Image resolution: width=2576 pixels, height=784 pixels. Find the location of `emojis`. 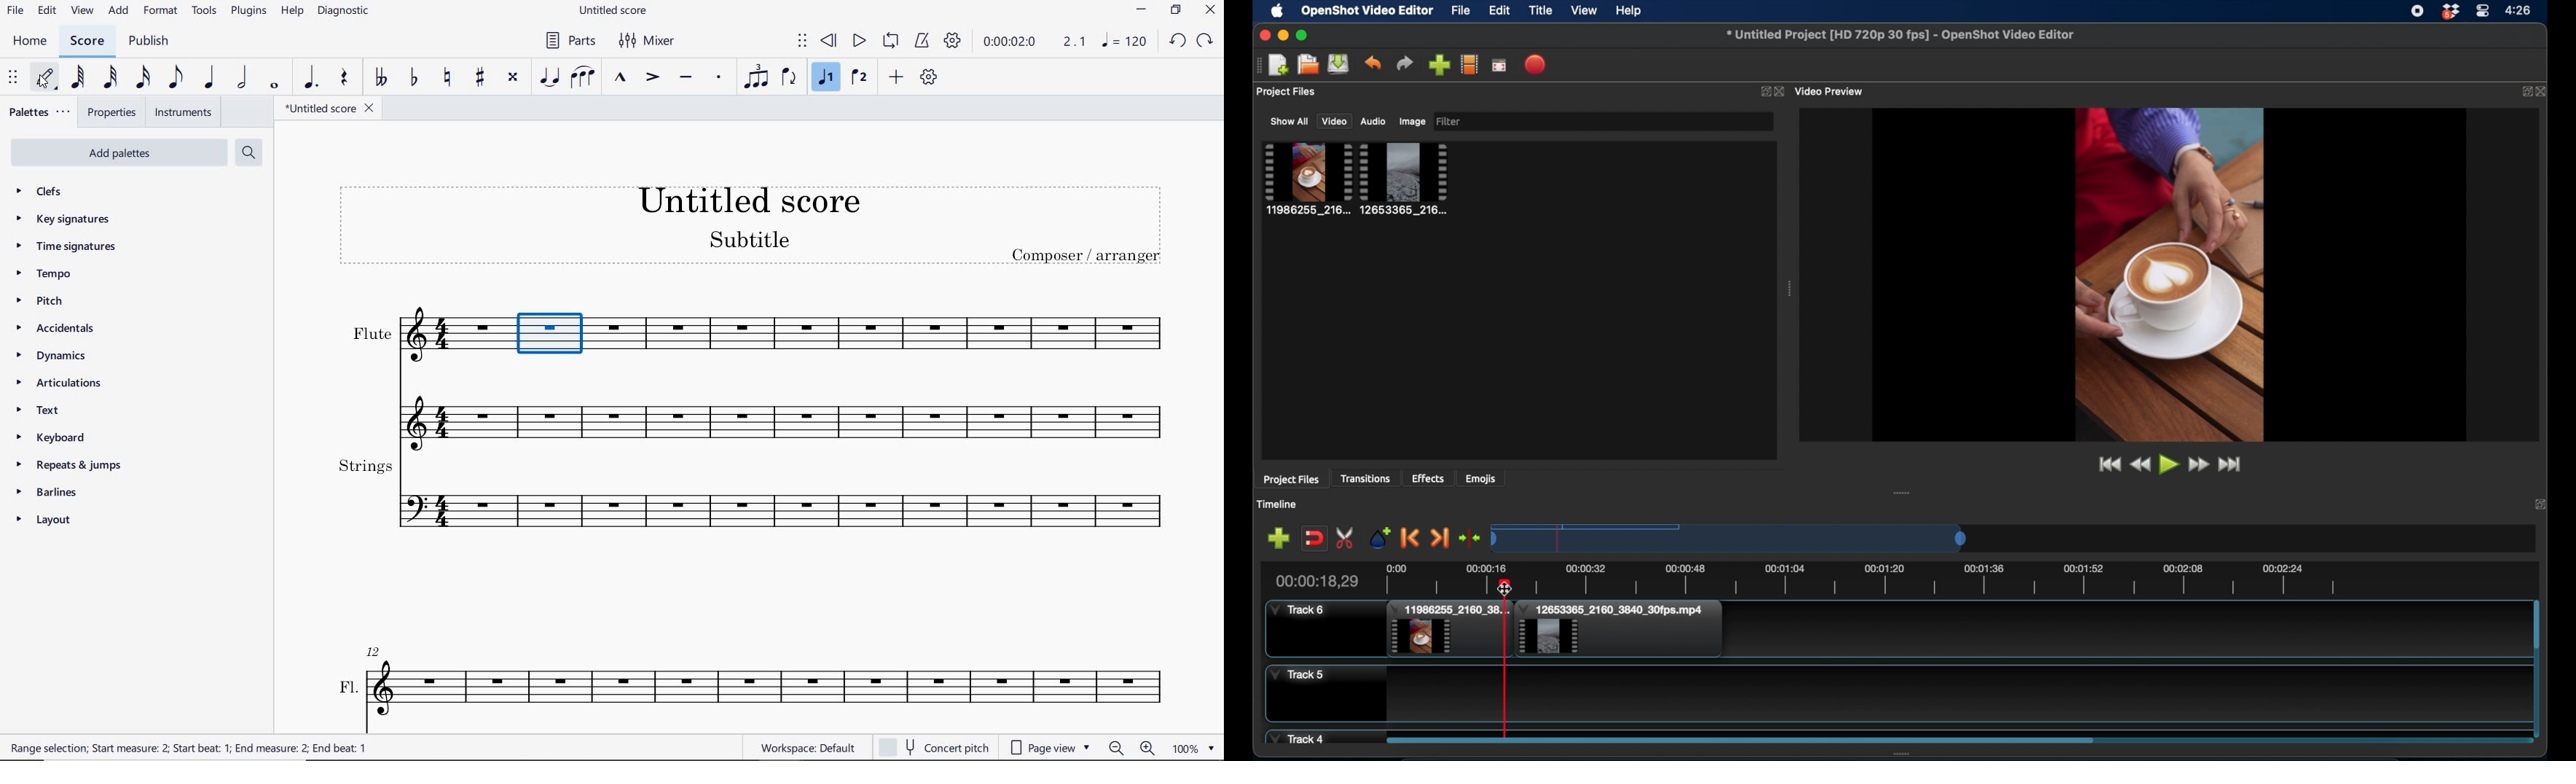

emojis is located at coordinates (1481, 478).